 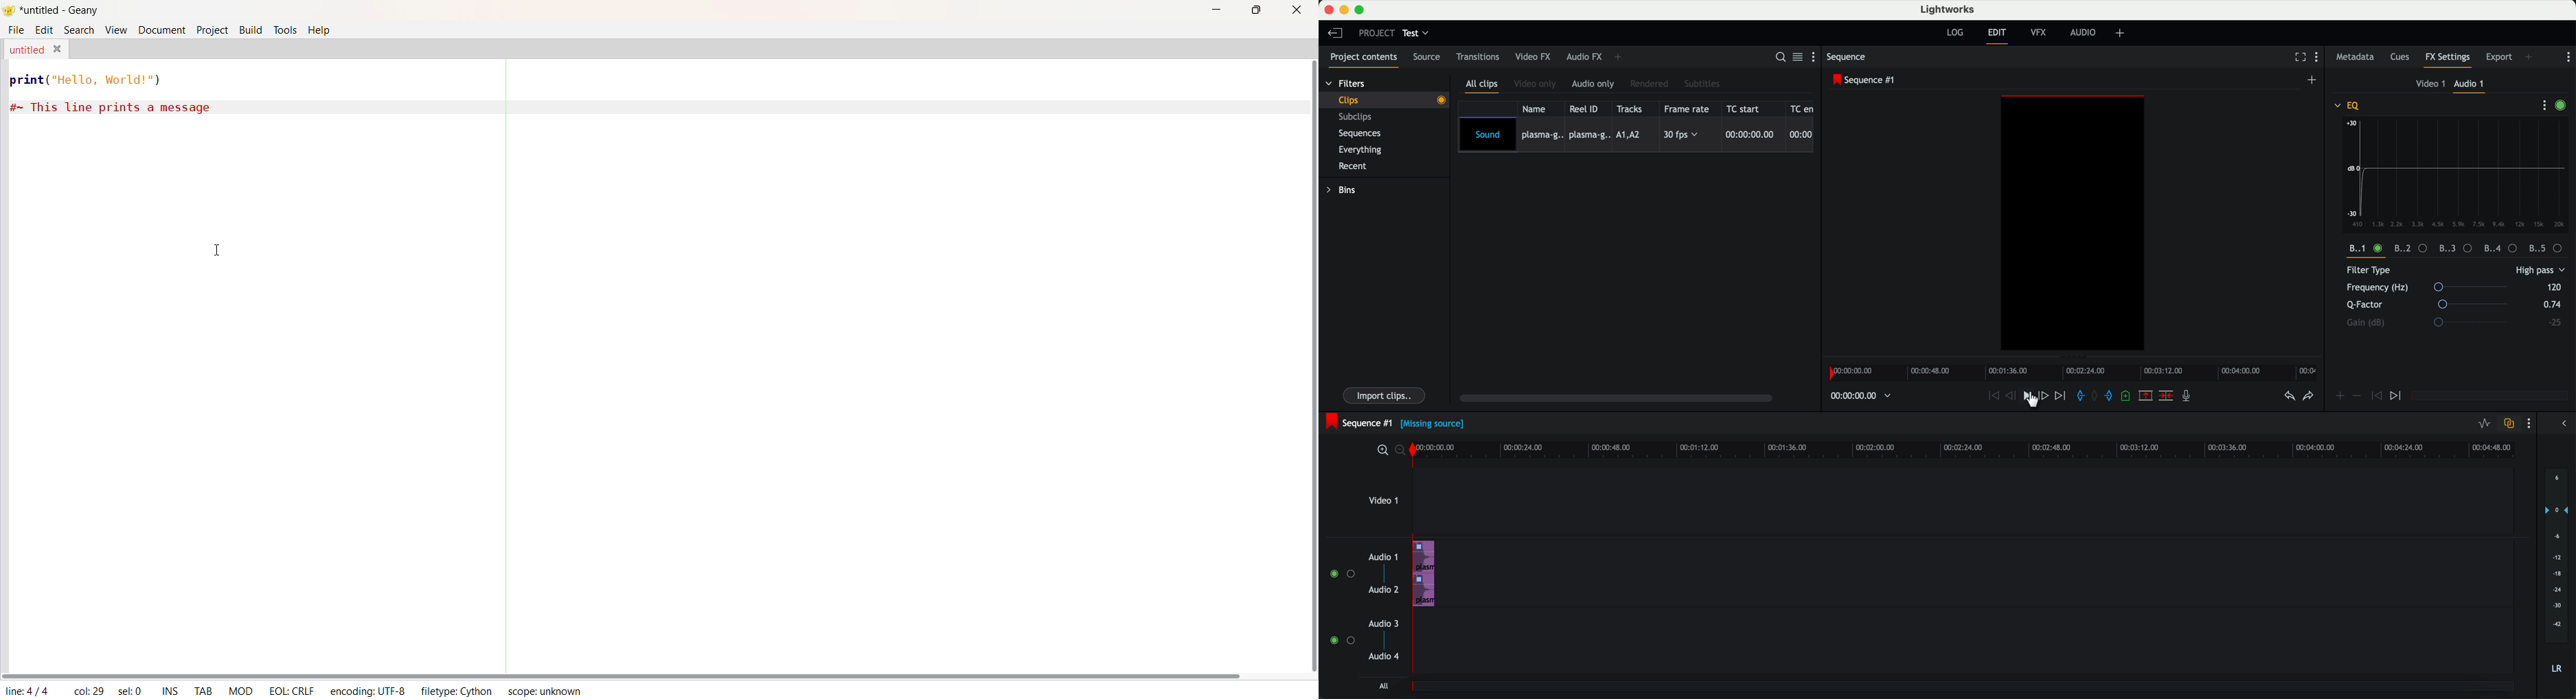 What do you see at coordinates (1798, 58) in the screenshot?
I see `toggle between list and toggle view` at bounding box center [1798, 58].